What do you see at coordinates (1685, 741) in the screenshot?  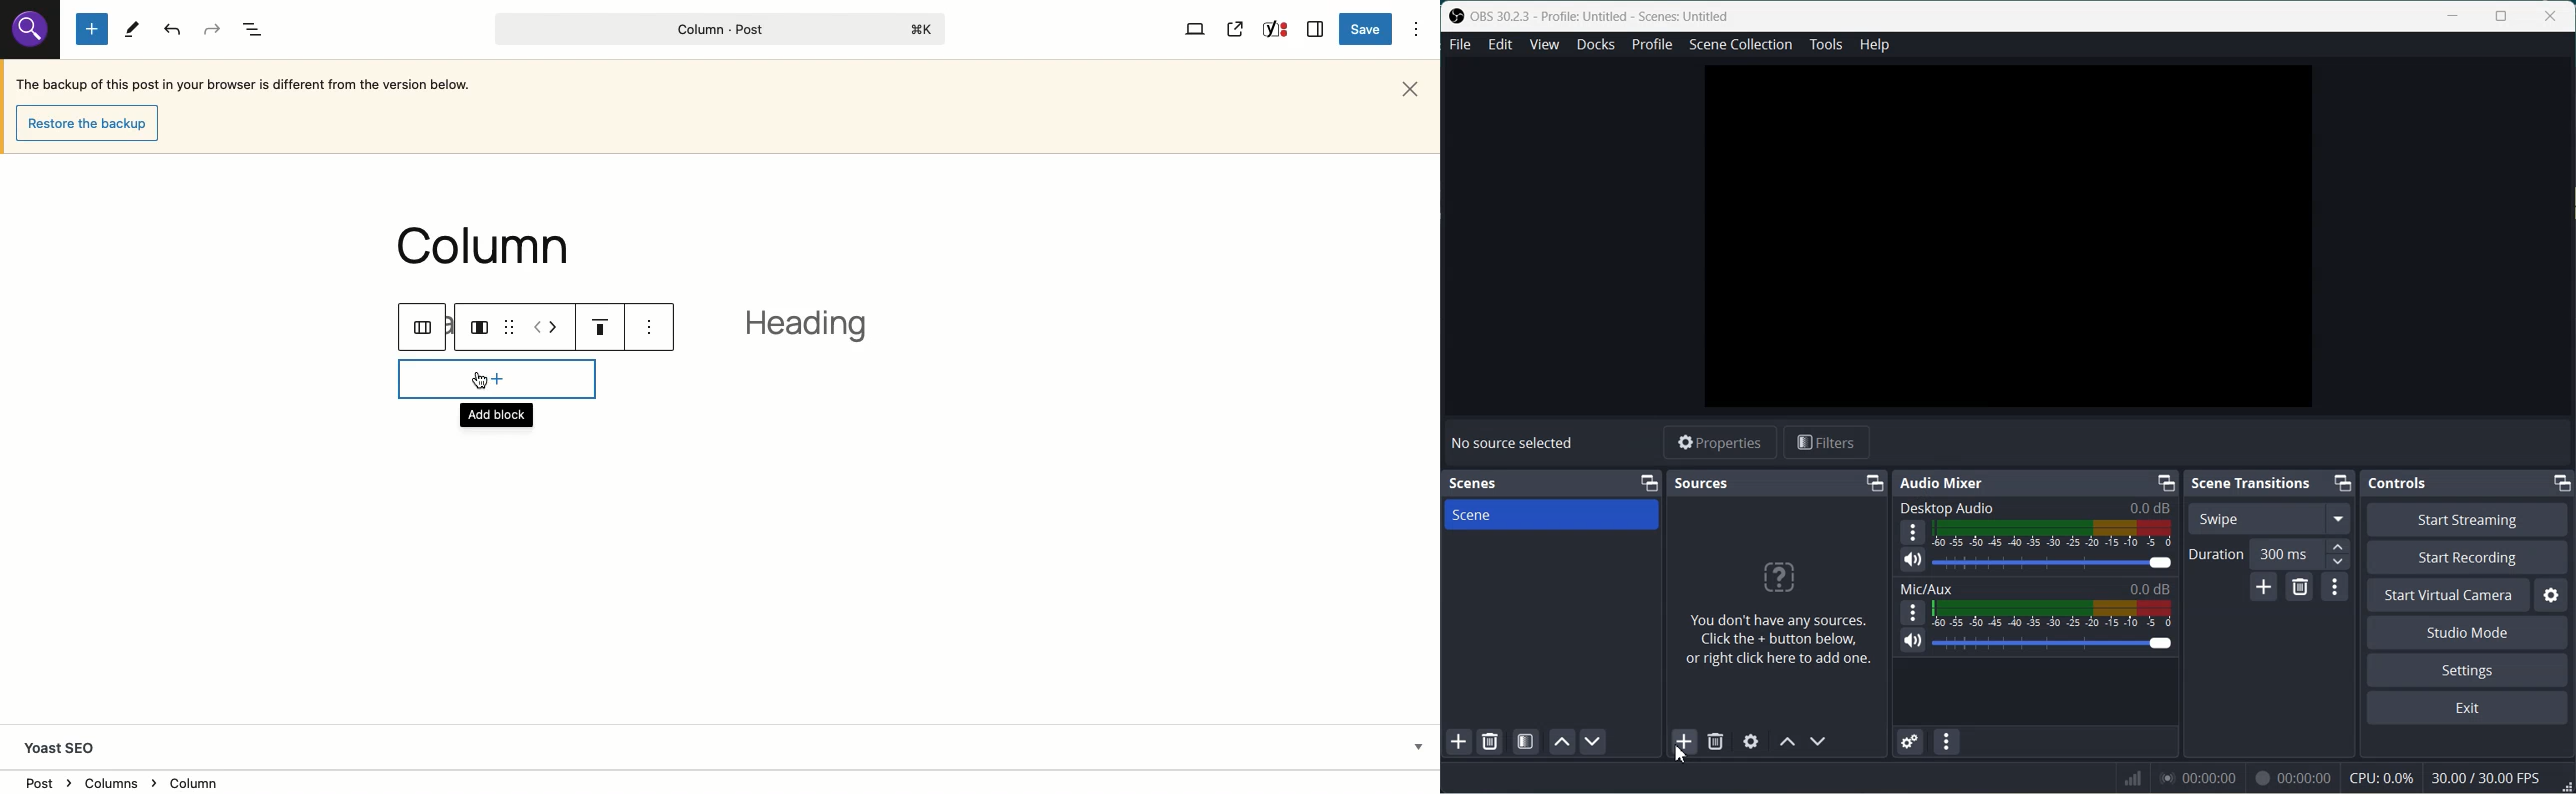 I see `Add Source` at bounding box center [1685, 741].